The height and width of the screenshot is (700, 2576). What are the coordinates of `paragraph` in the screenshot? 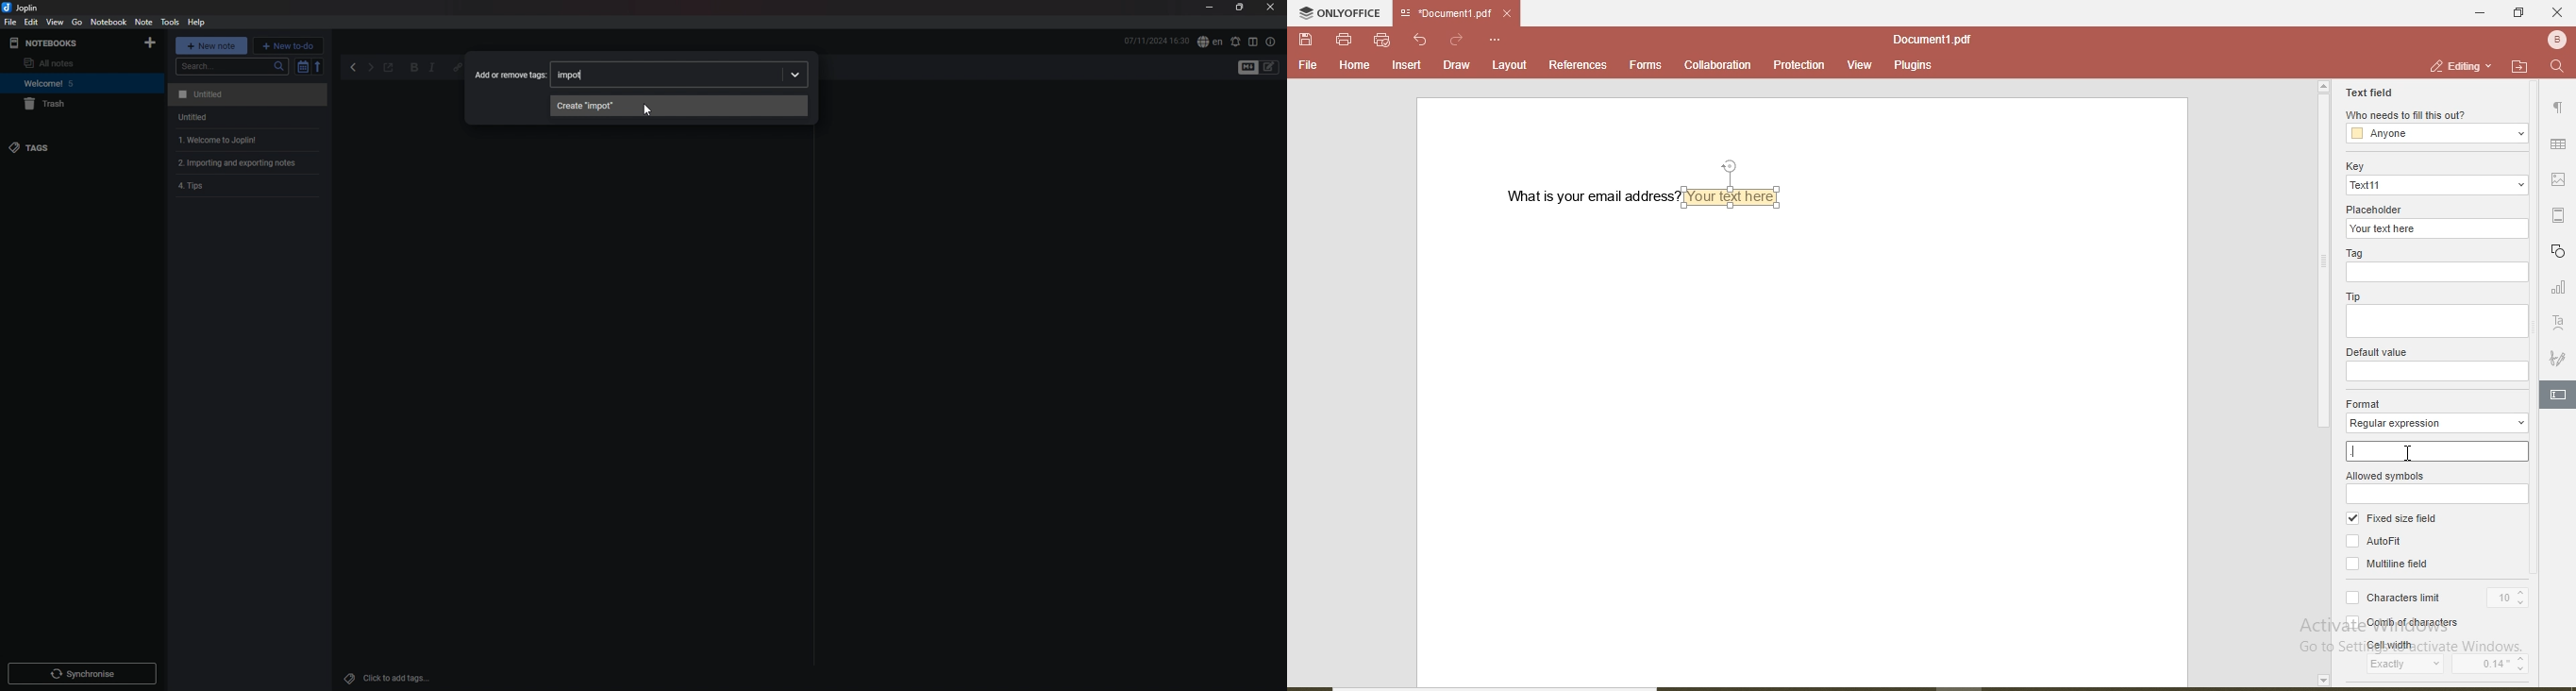 It's located at (2557, 110).